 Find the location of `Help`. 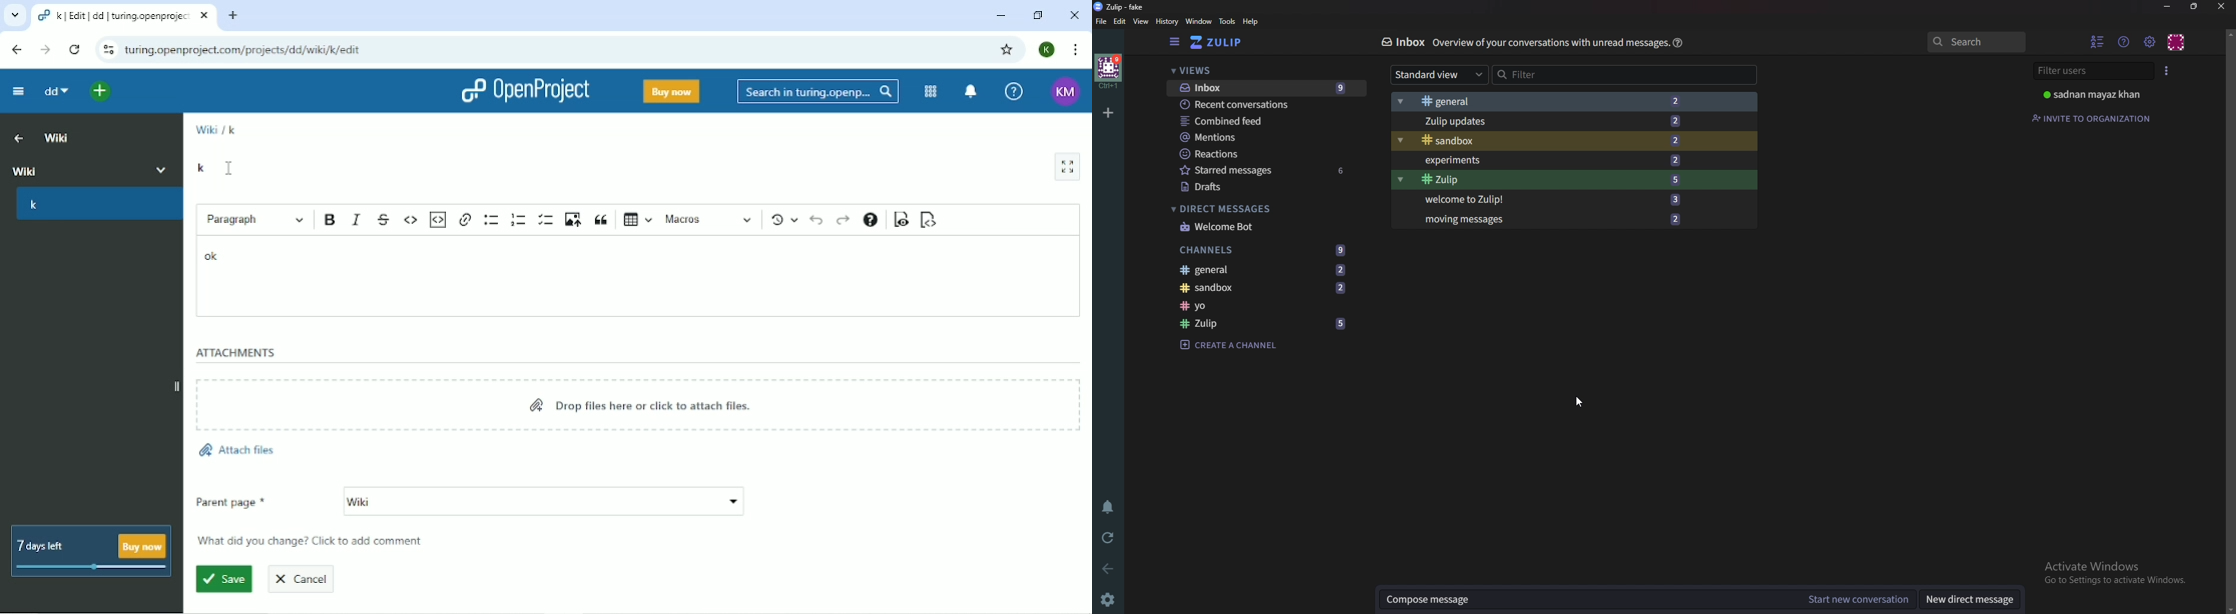

Help is located at coordinates (1677, 42).